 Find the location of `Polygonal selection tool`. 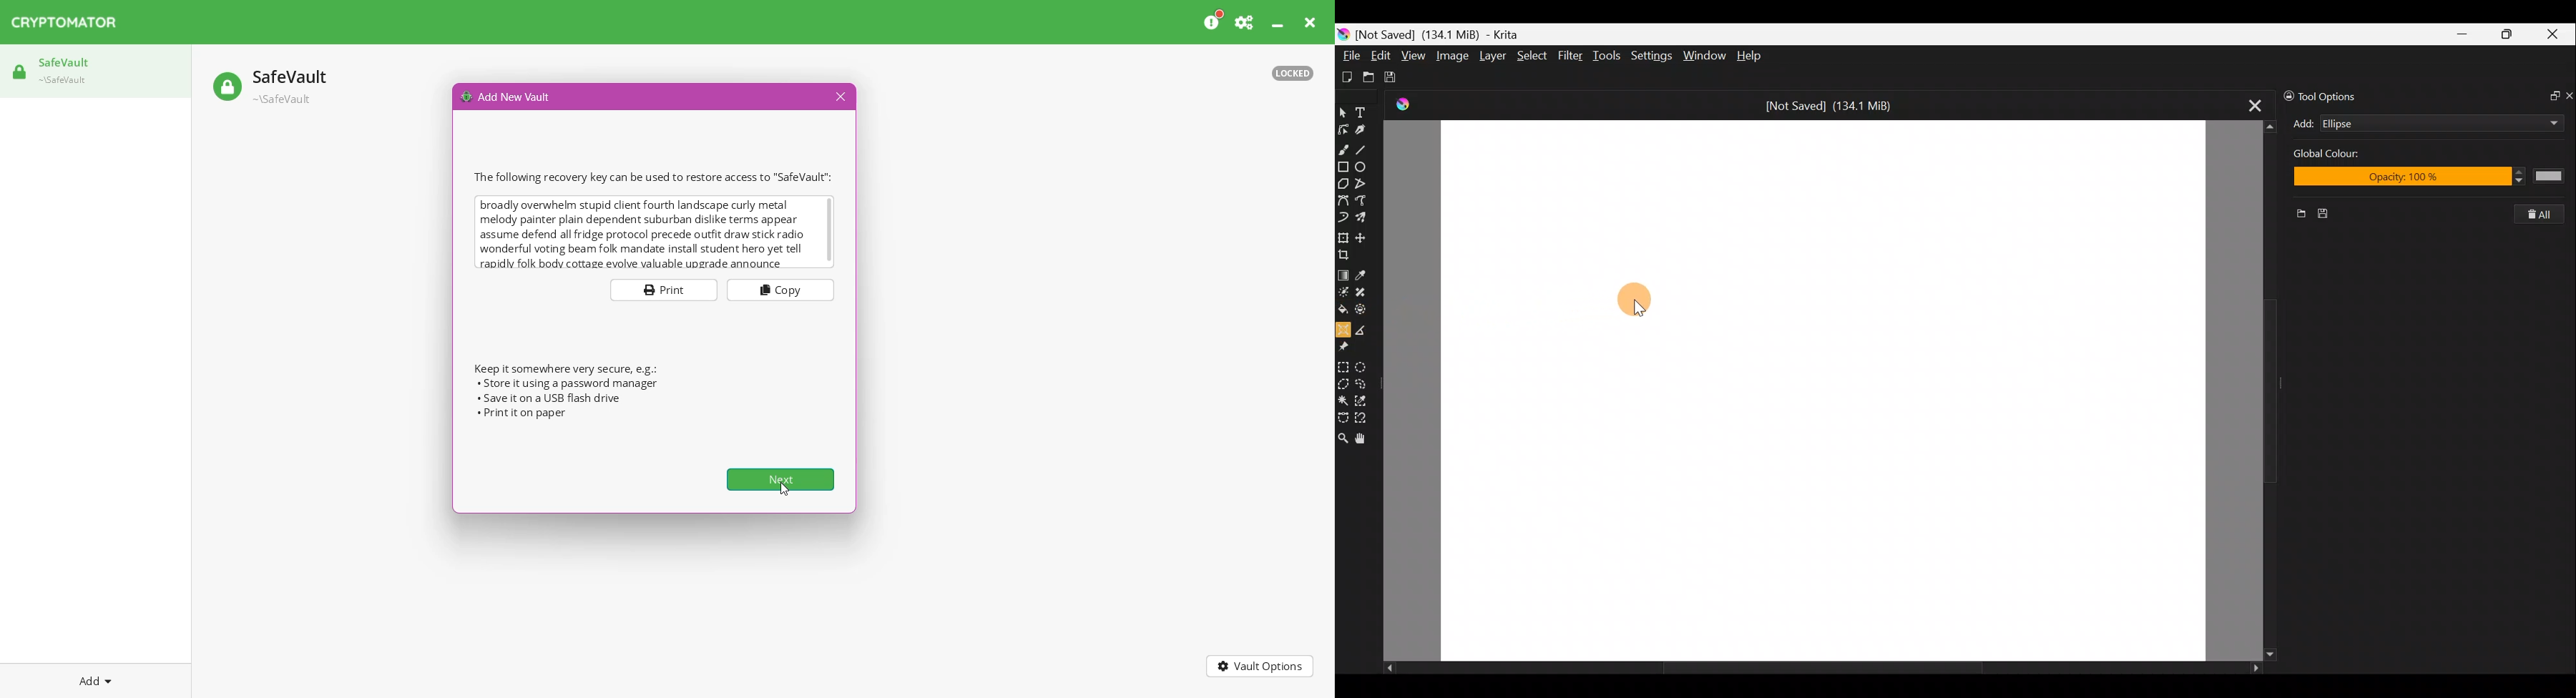

Polygonal selection tool is located at coordinates (1343, 382).